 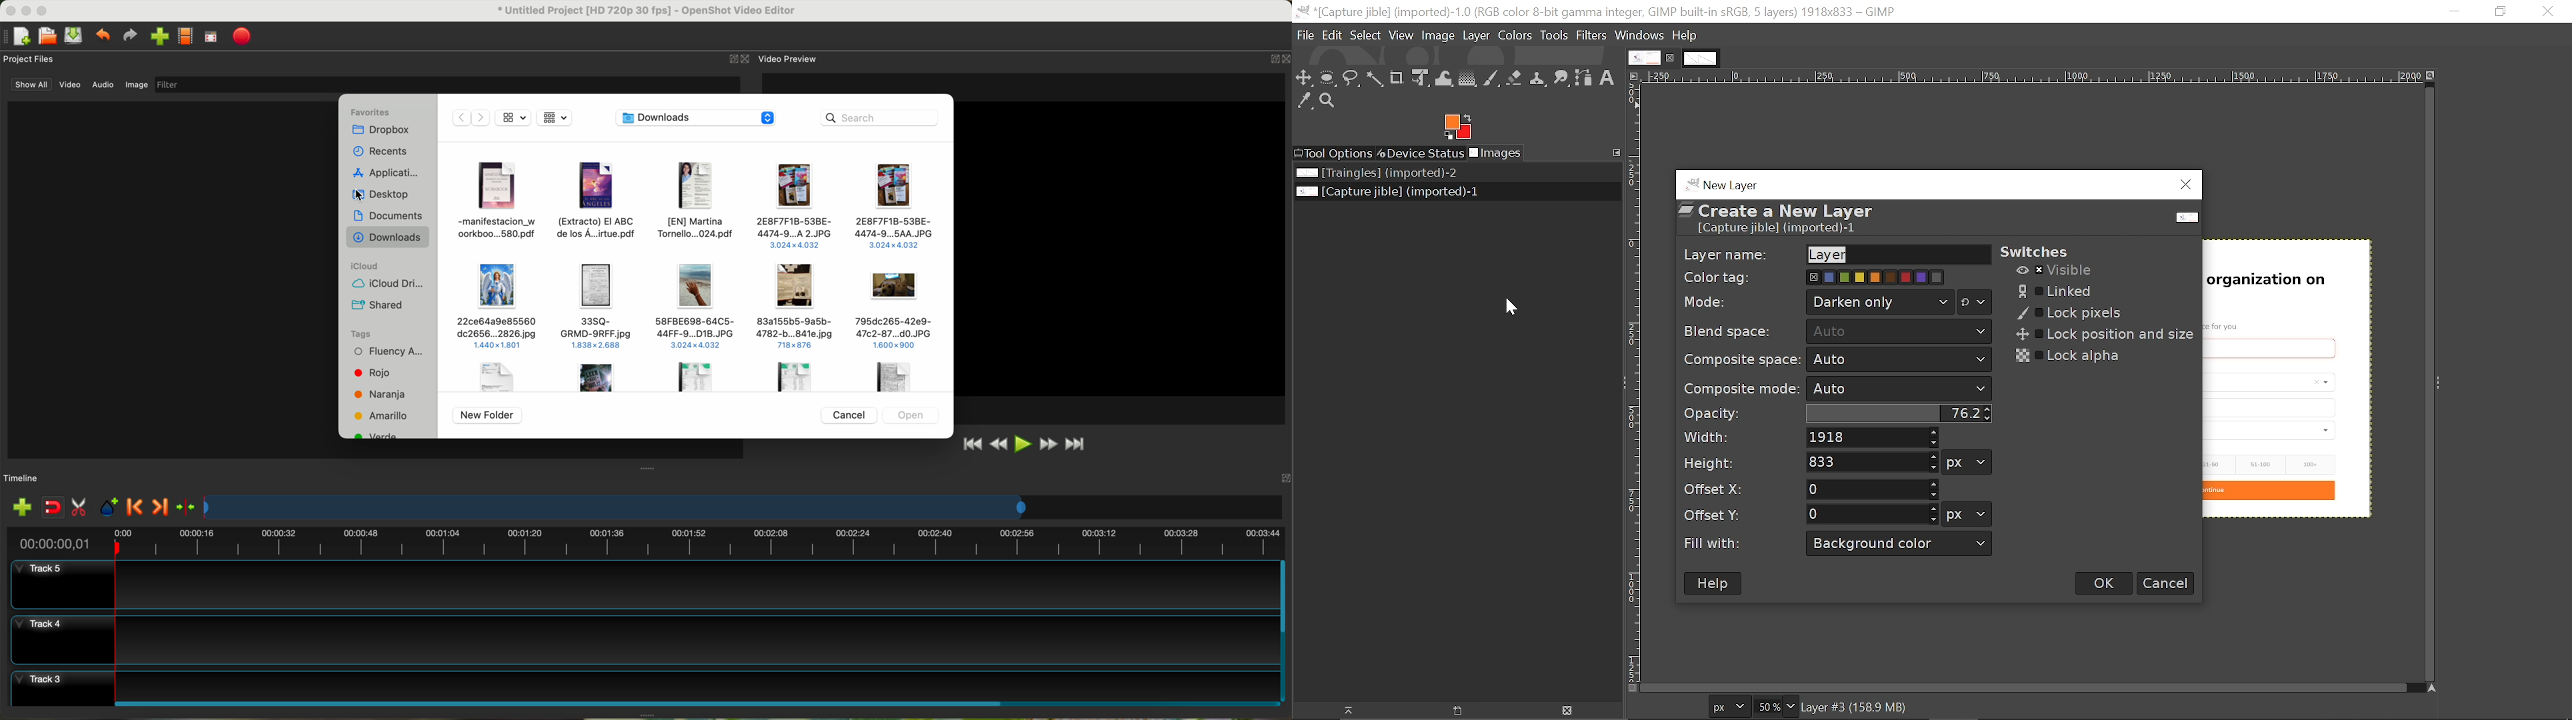 I want to click on close, so click(x=1278, y=61).